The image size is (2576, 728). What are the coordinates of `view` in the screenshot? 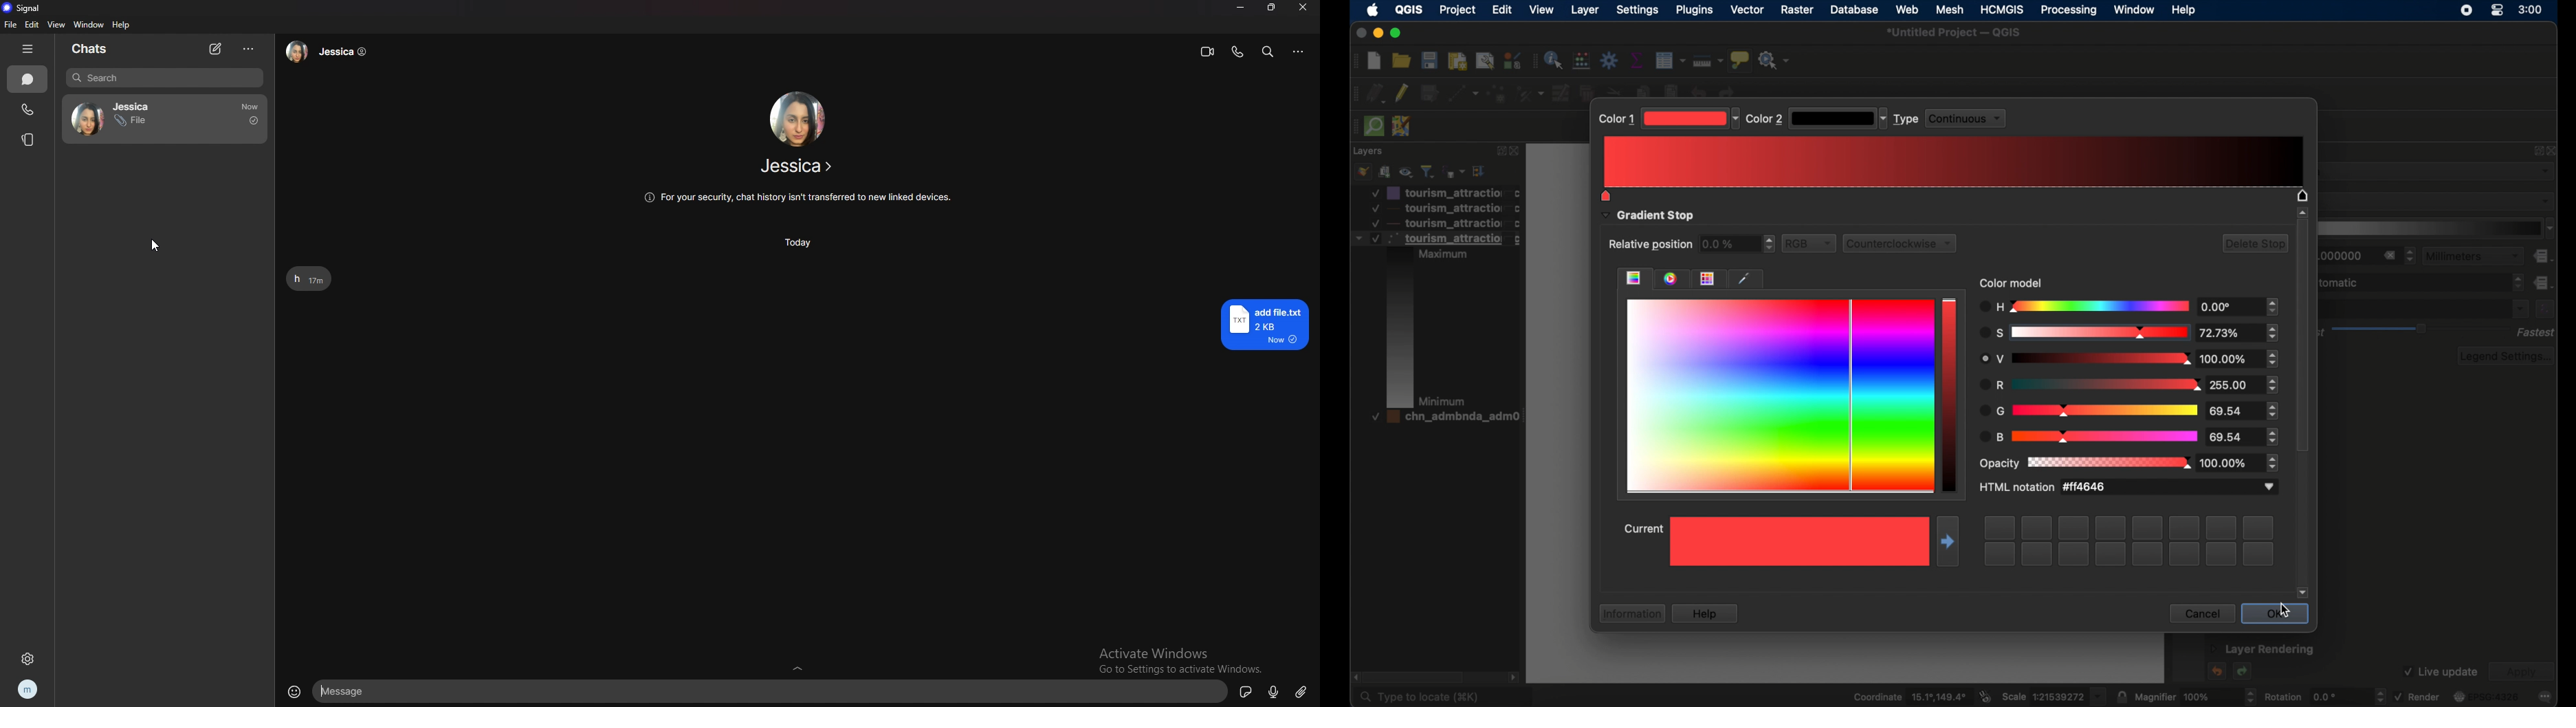 It's located at (55, 24).